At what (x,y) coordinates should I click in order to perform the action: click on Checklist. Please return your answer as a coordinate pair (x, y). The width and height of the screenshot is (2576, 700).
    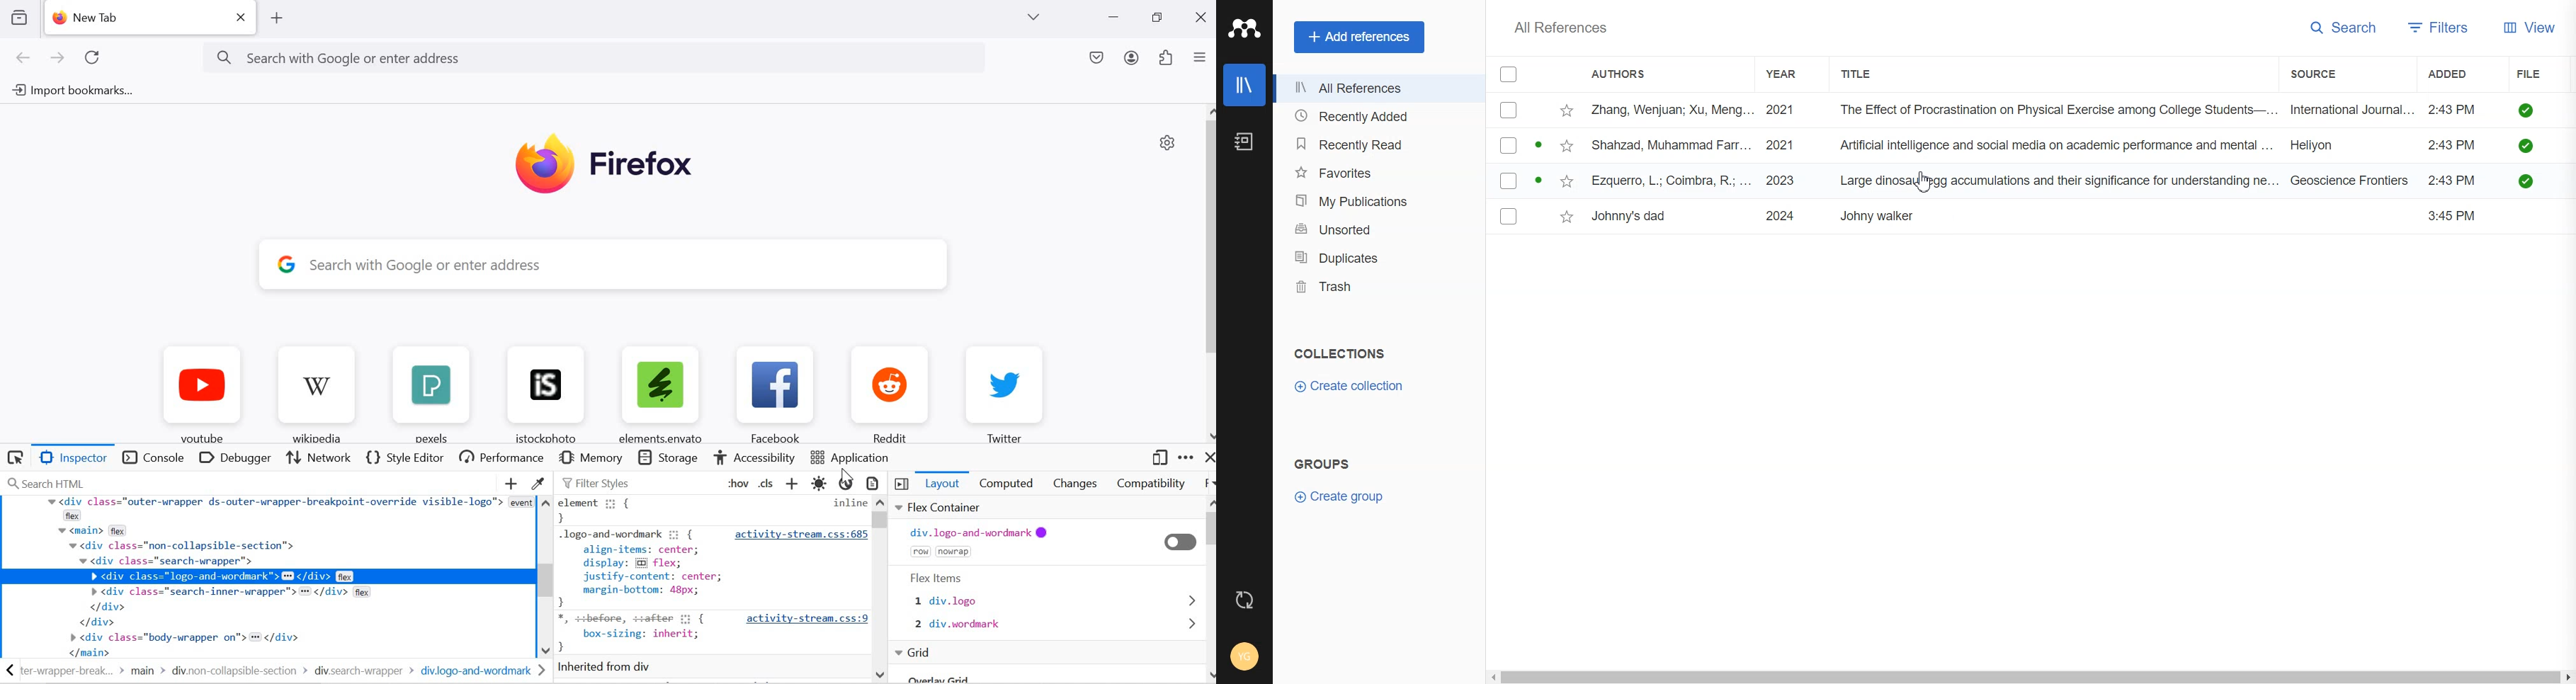
    Looking at the image, I should click on (1506, 73).